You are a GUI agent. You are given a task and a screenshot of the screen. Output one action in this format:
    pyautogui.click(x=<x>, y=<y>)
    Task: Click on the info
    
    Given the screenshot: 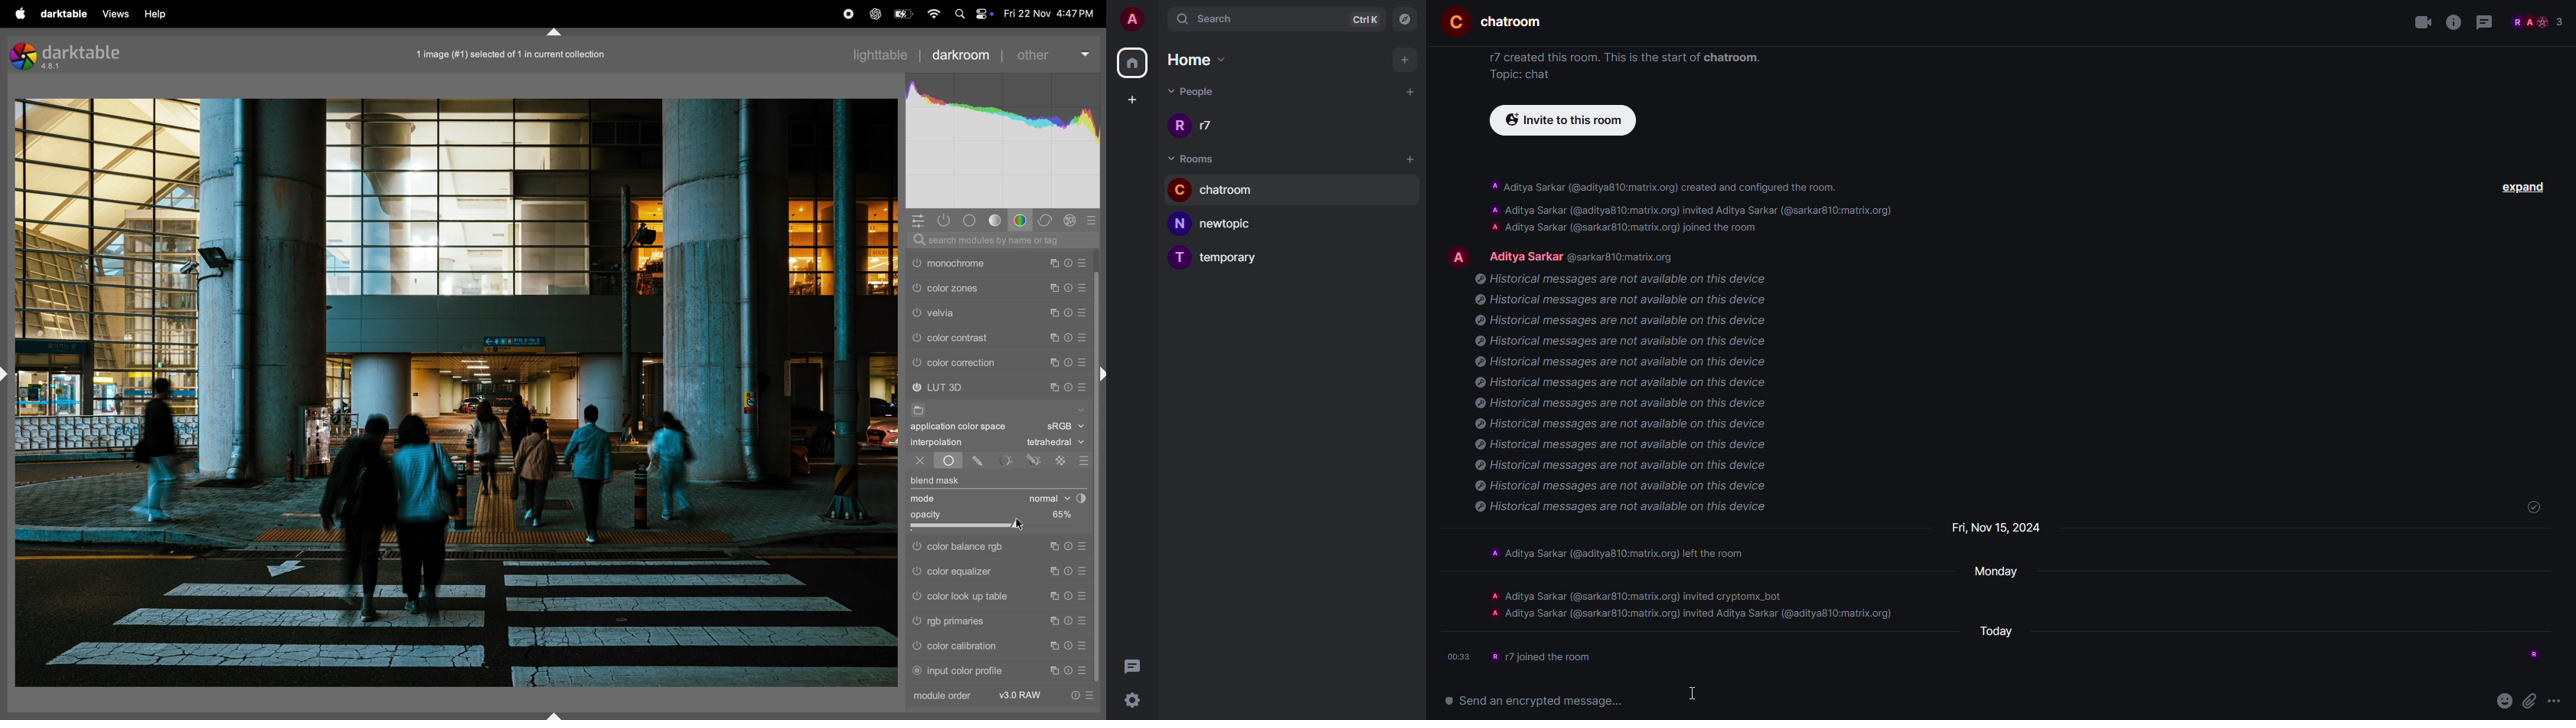 What is the action you would take?
    pyautogui.click(x=1086, y=694)
    